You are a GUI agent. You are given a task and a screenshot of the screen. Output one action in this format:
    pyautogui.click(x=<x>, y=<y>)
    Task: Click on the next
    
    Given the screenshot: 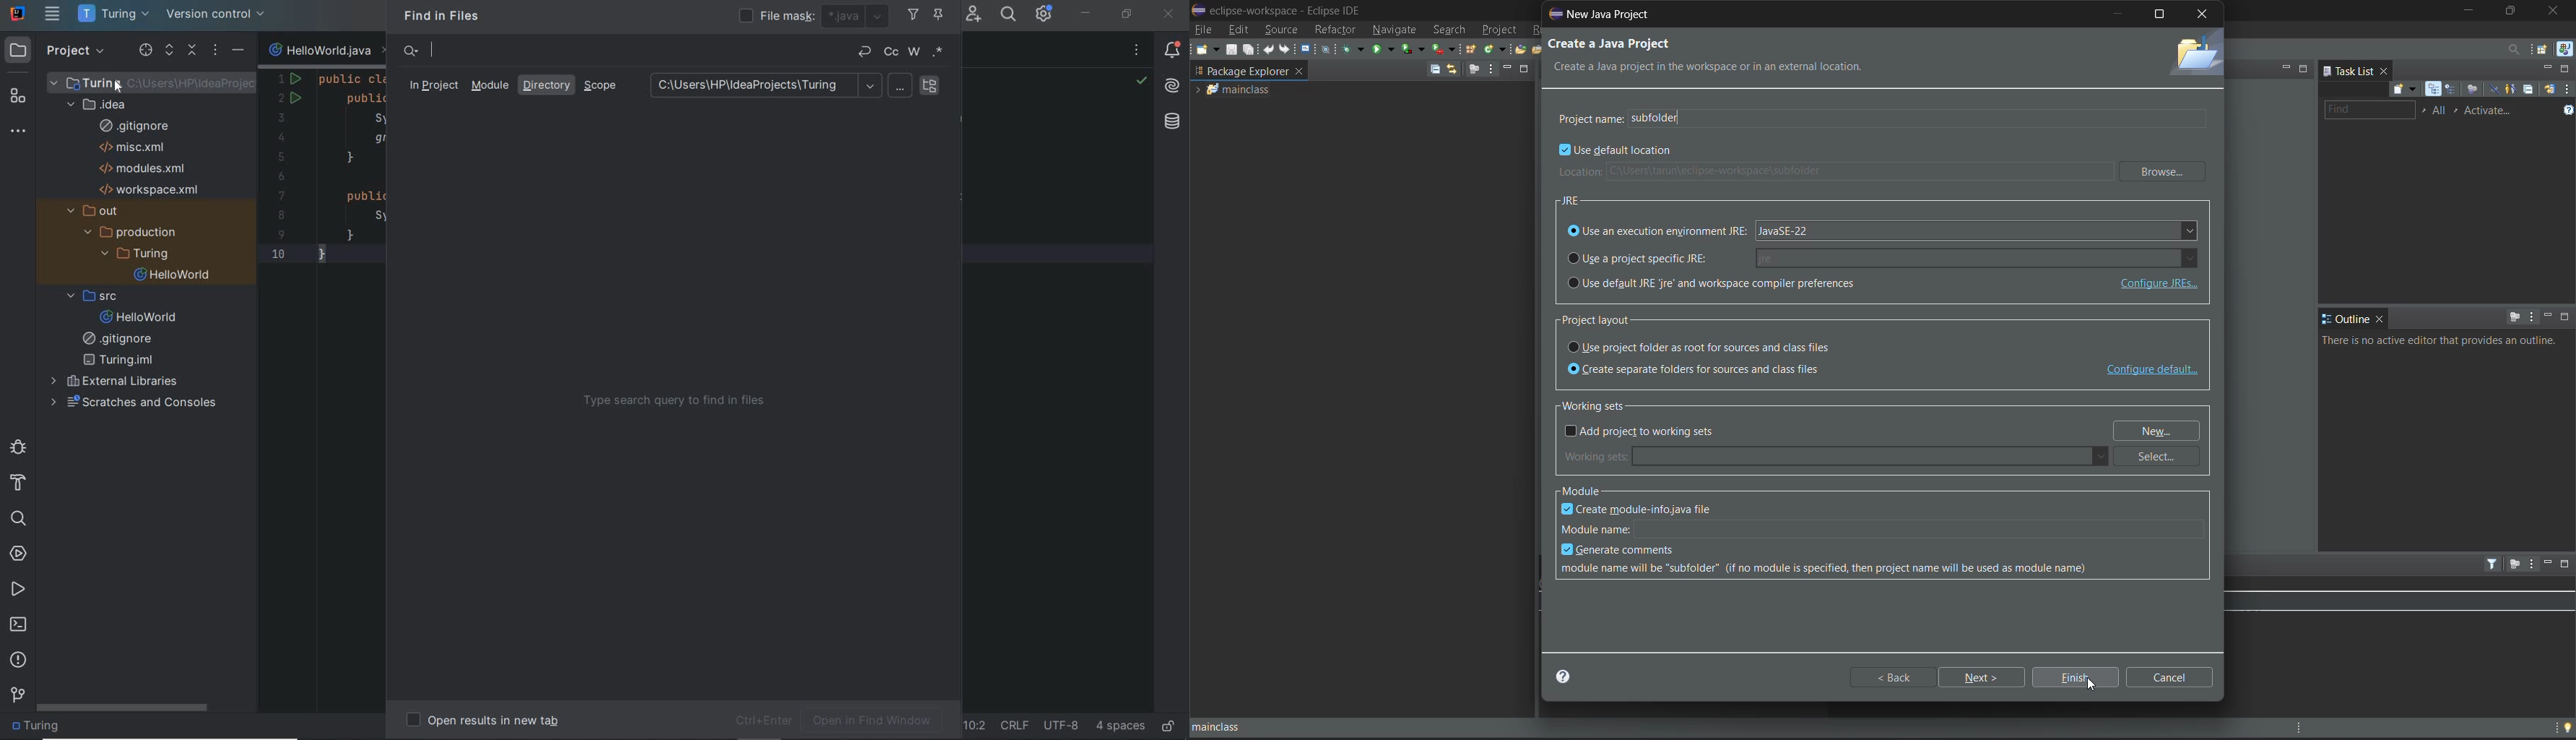 What is the action you would take?
    pyautogui.click(x=1985, y=677)
    